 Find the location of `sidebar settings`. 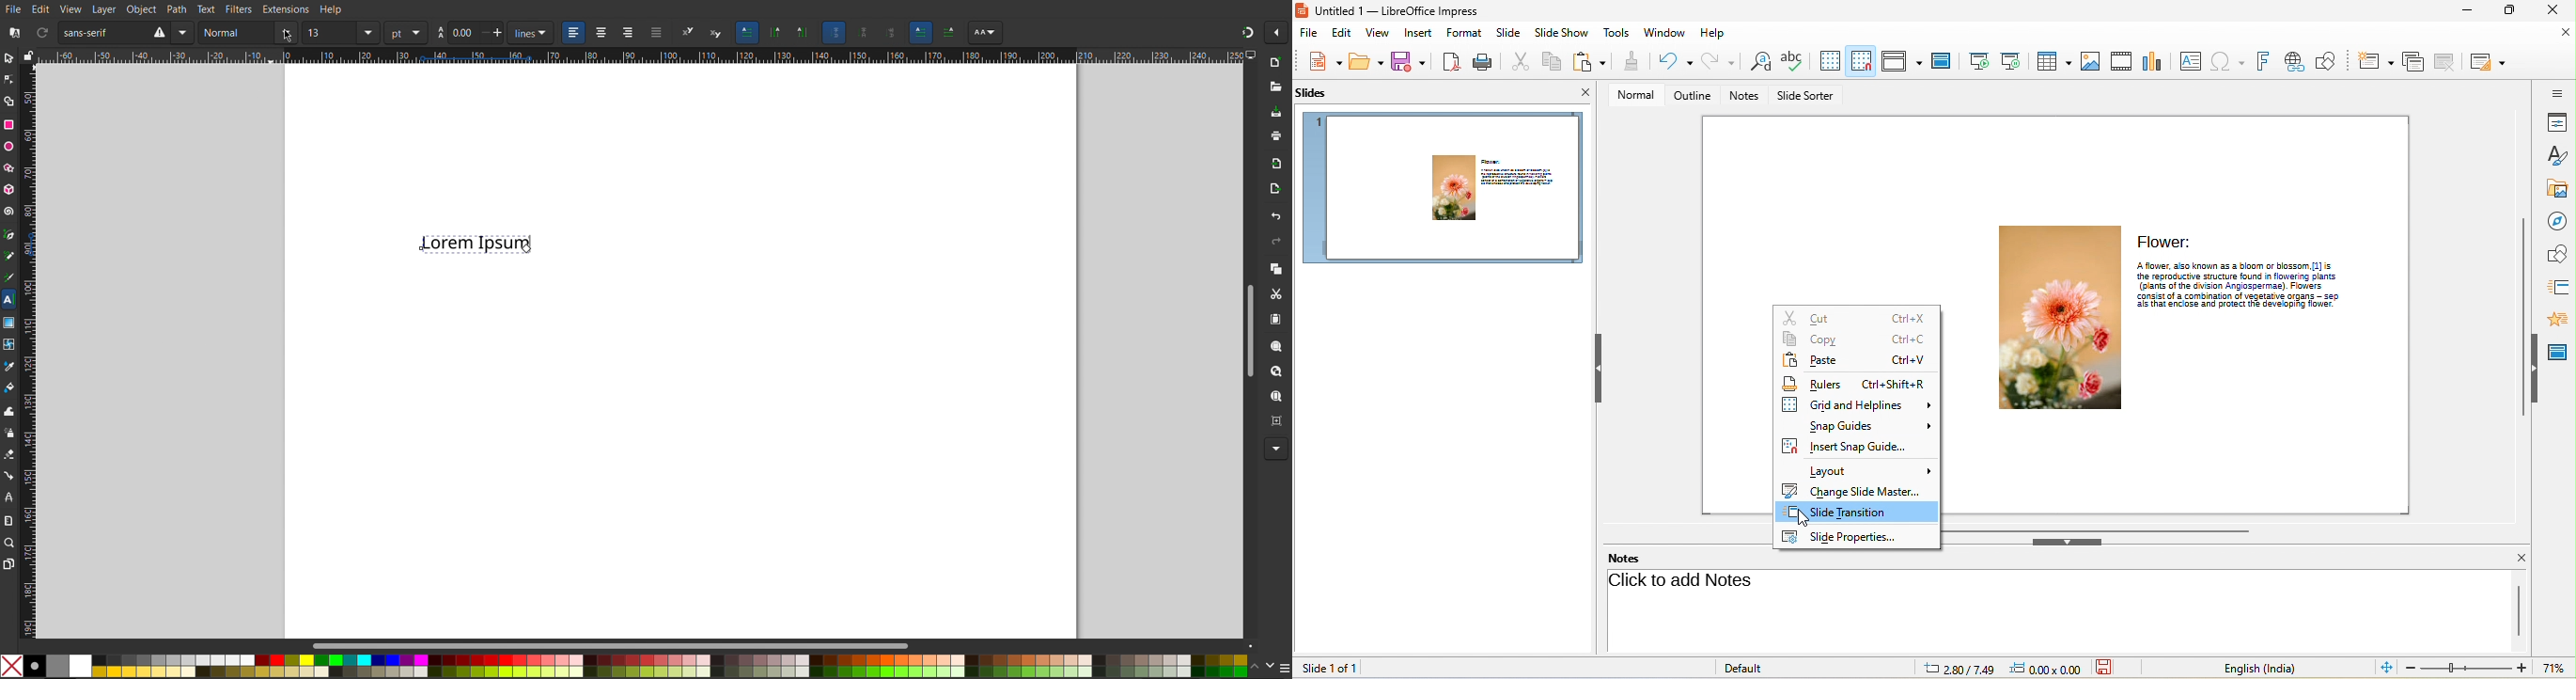

sidebar settings is located at coordinates (2558, 91).